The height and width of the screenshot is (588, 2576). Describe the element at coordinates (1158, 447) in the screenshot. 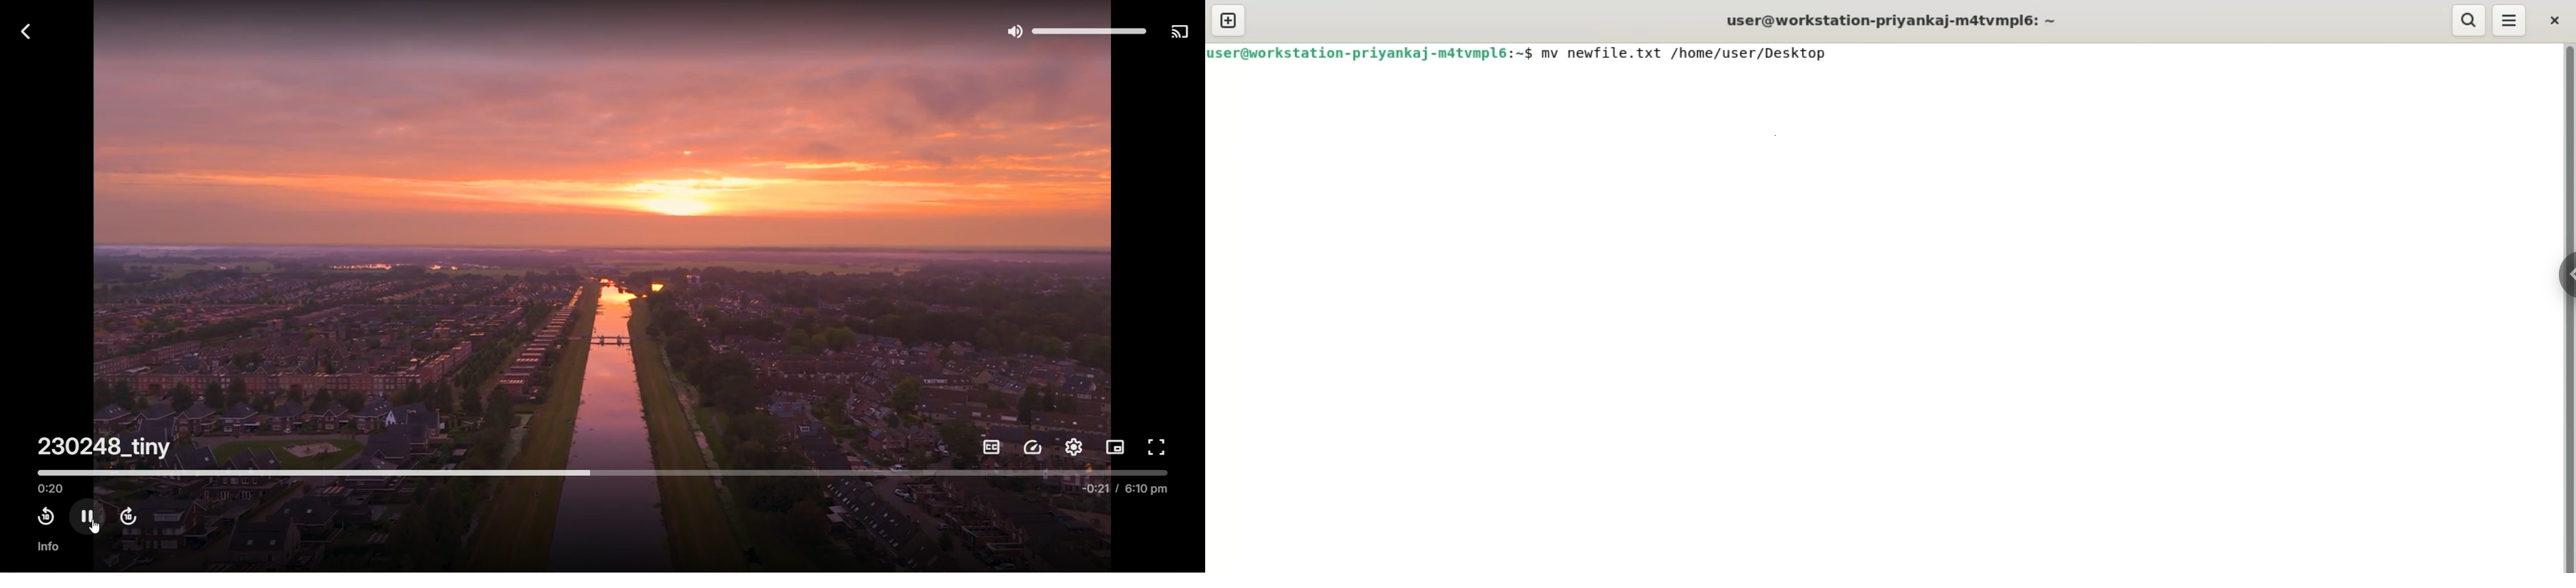

I see `full screen` at that location.